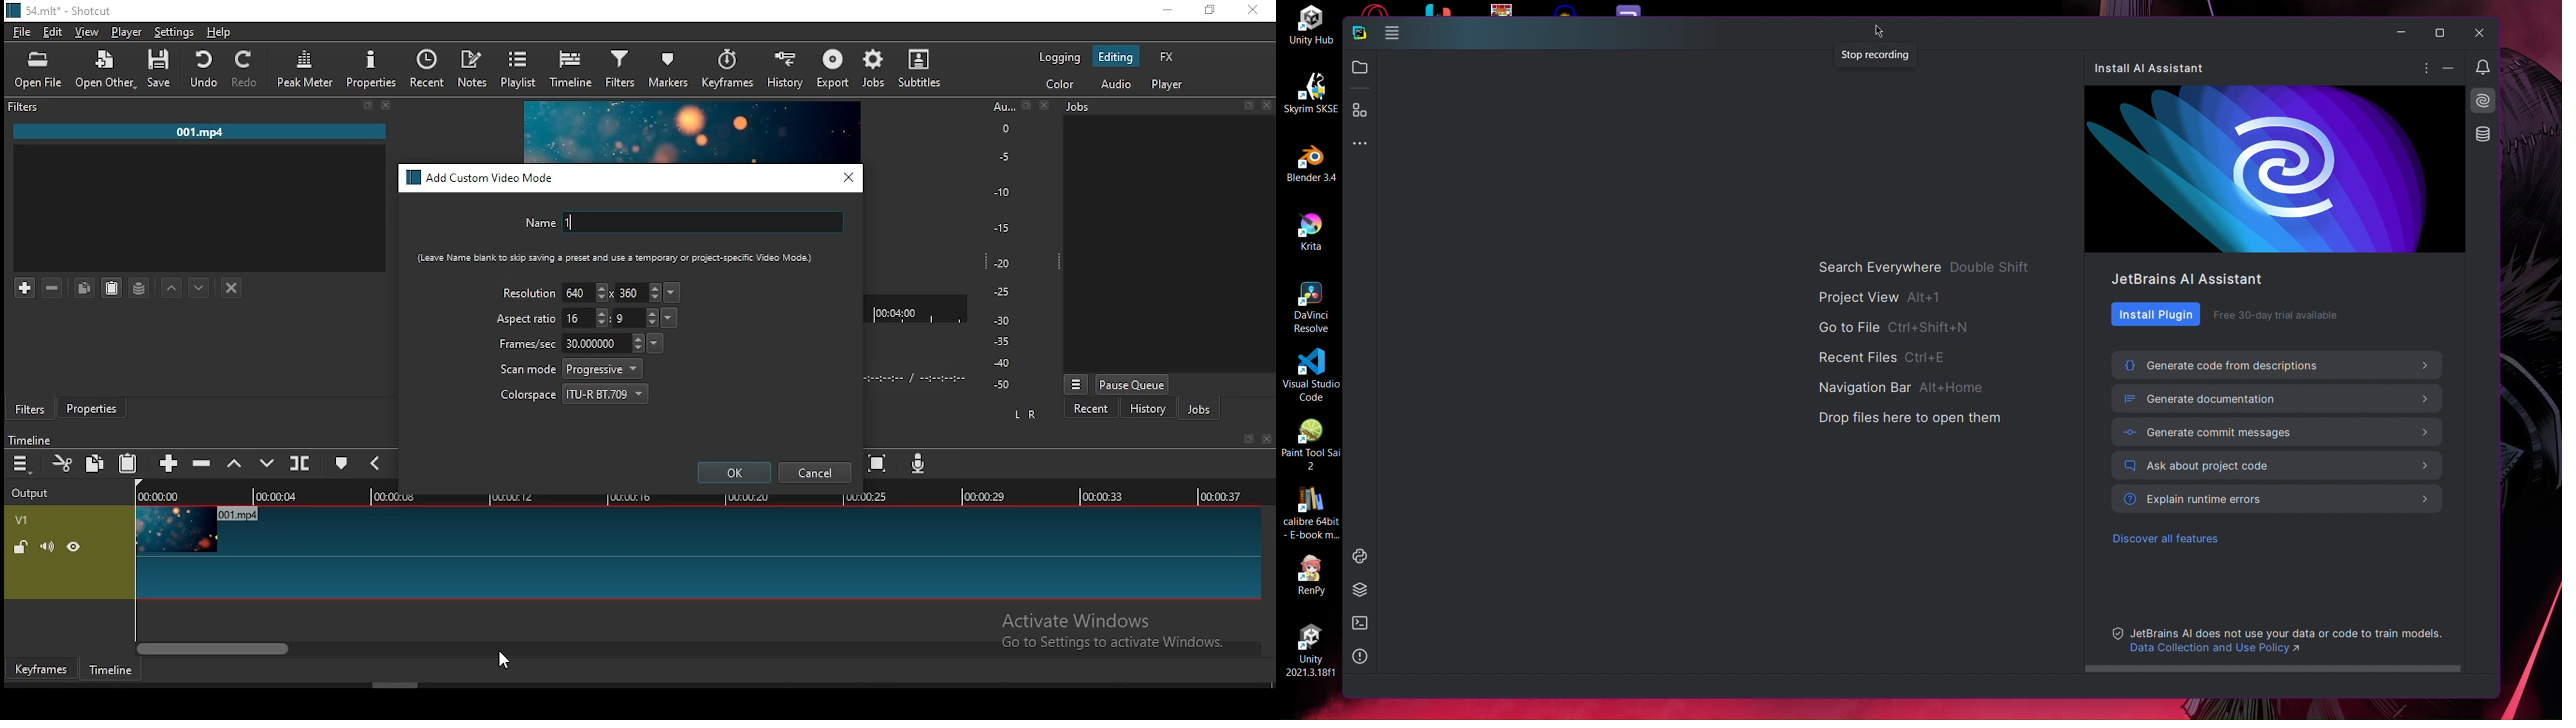 This screenshot has width=2576, height=728. Describe the element at coordinates (1002, 363) in the screenshot. I see `-40` at that location.